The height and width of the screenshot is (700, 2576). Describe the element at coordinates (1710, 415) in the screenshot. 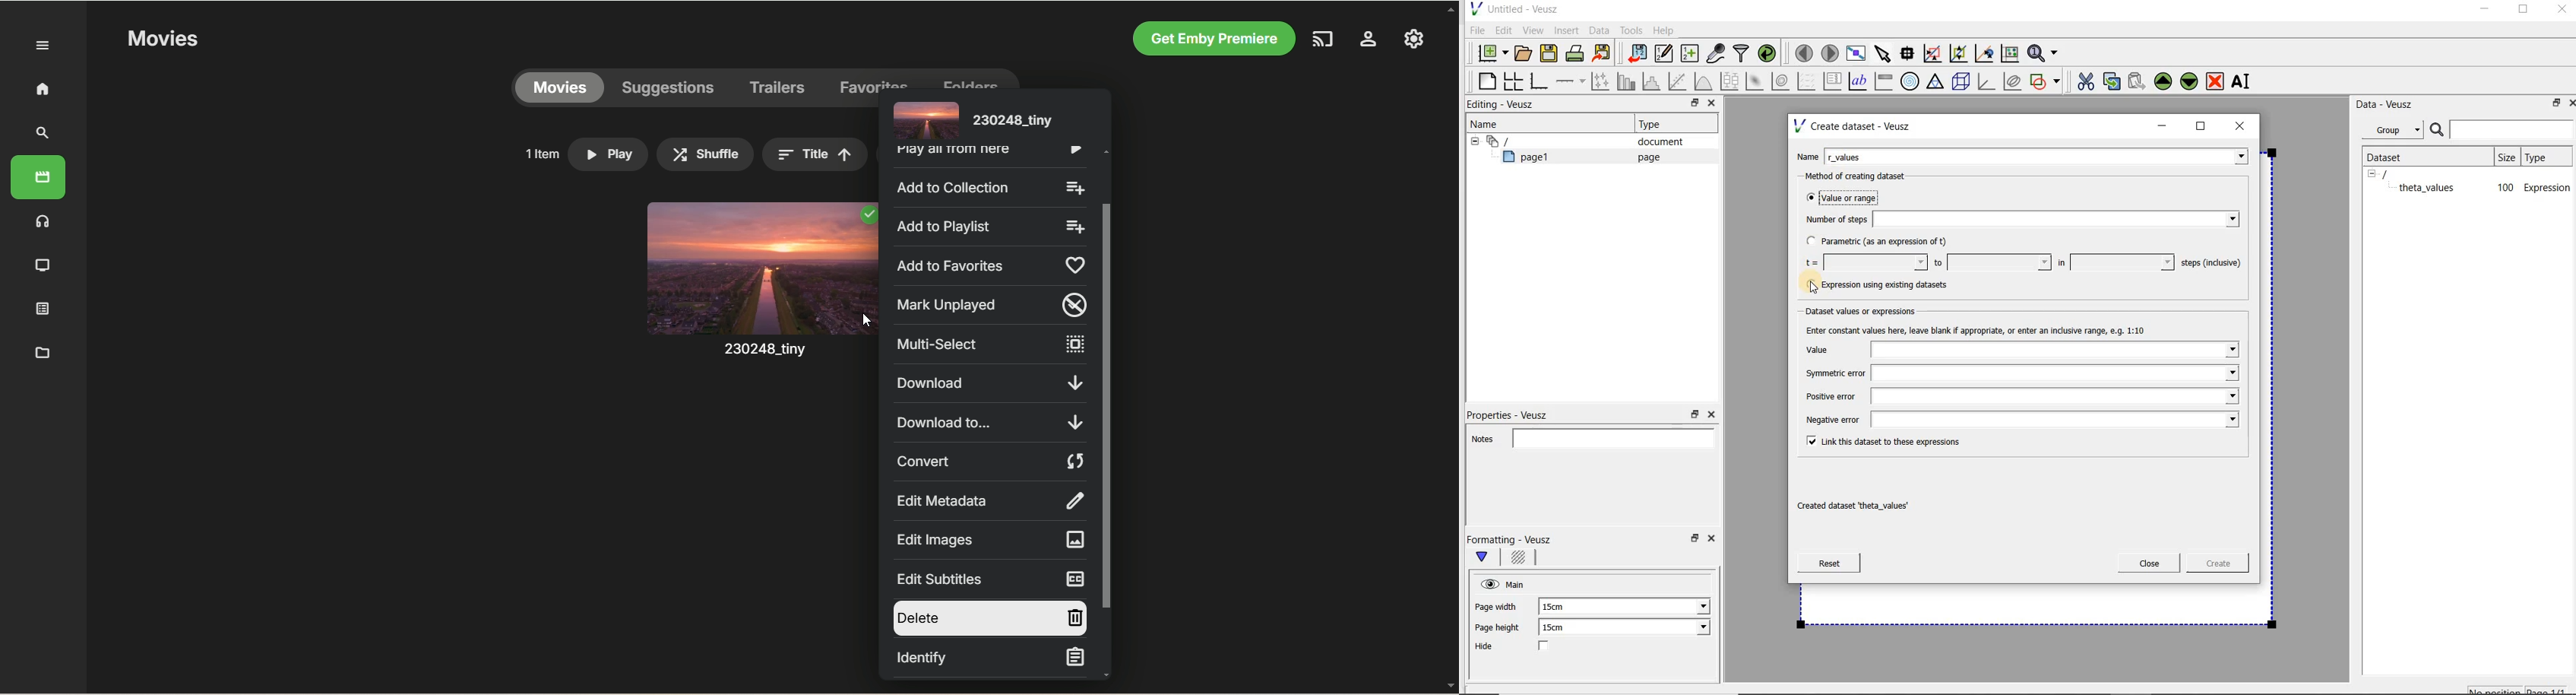

I see `Close` at that location.